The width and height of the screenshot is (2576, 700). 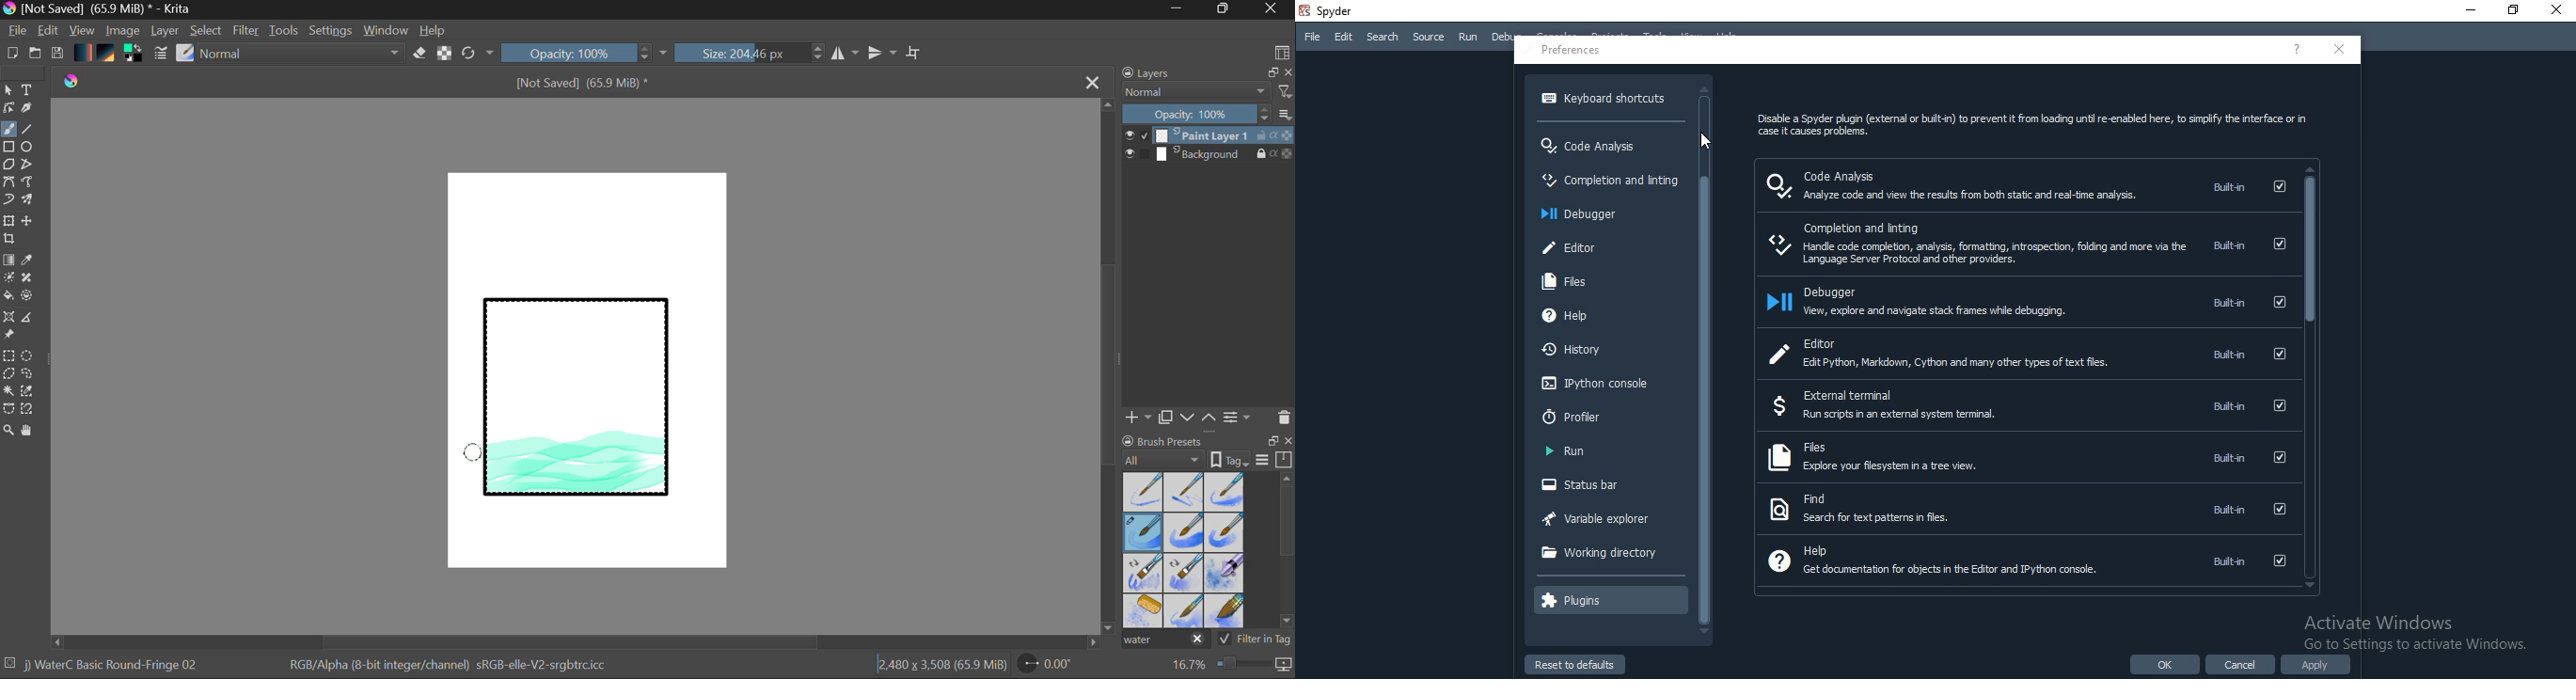 What do you see at coordinates (2276, 406) in the screenshot?
I see `checkbox` at bounding box center [2276, 406].